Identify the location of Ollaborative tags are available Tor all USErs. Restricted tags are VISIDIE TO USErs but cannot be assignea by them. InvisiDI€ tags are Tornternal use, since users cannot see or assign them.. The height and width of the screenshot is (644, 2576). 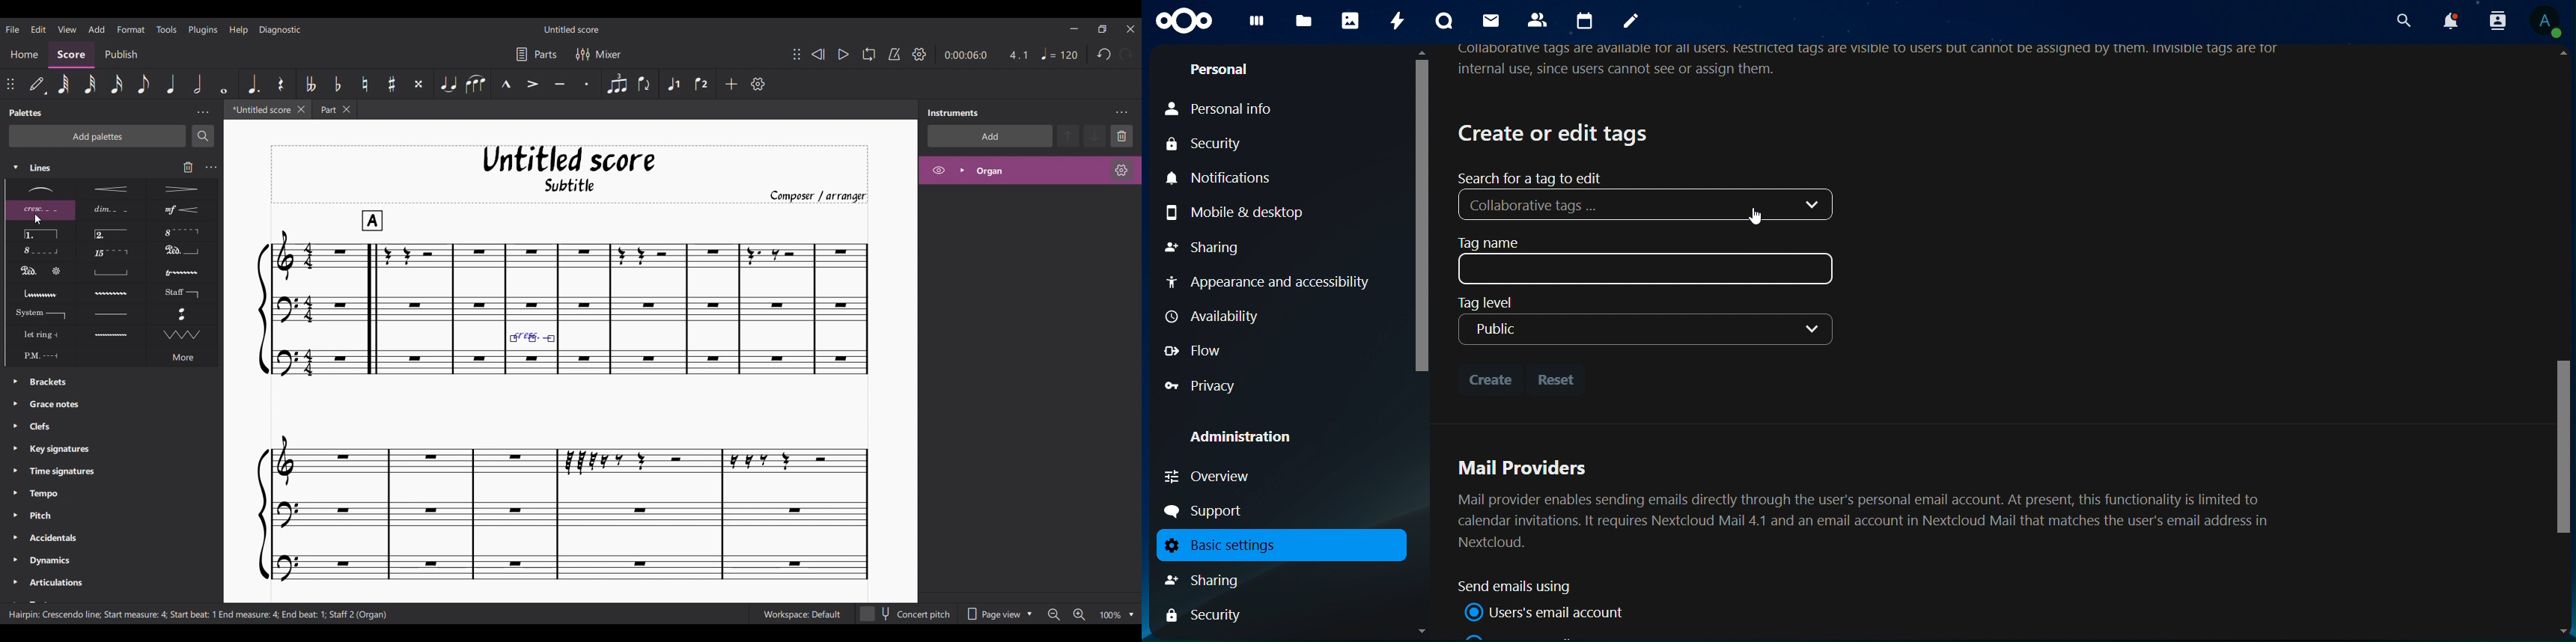
(1875, 62).